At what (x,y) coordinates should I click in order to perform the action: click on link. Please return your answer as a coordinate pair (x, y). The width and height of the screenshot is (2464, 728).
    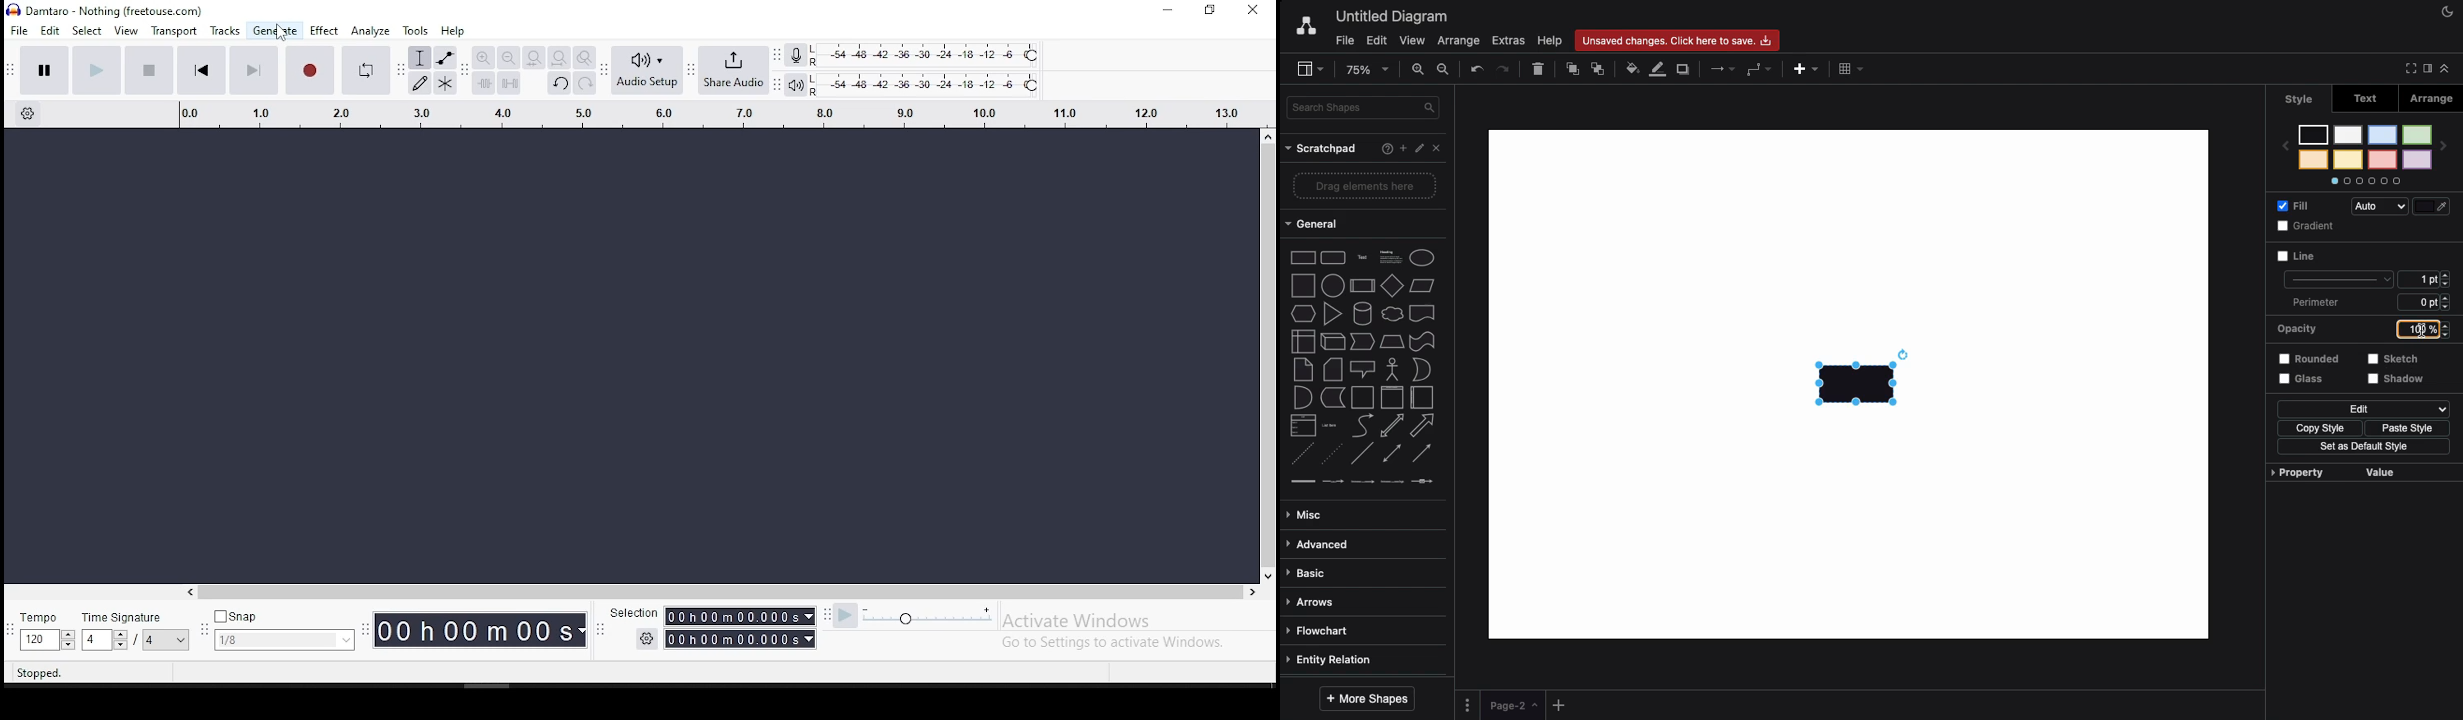
    Looking at the image, I should click on (1301, 481).